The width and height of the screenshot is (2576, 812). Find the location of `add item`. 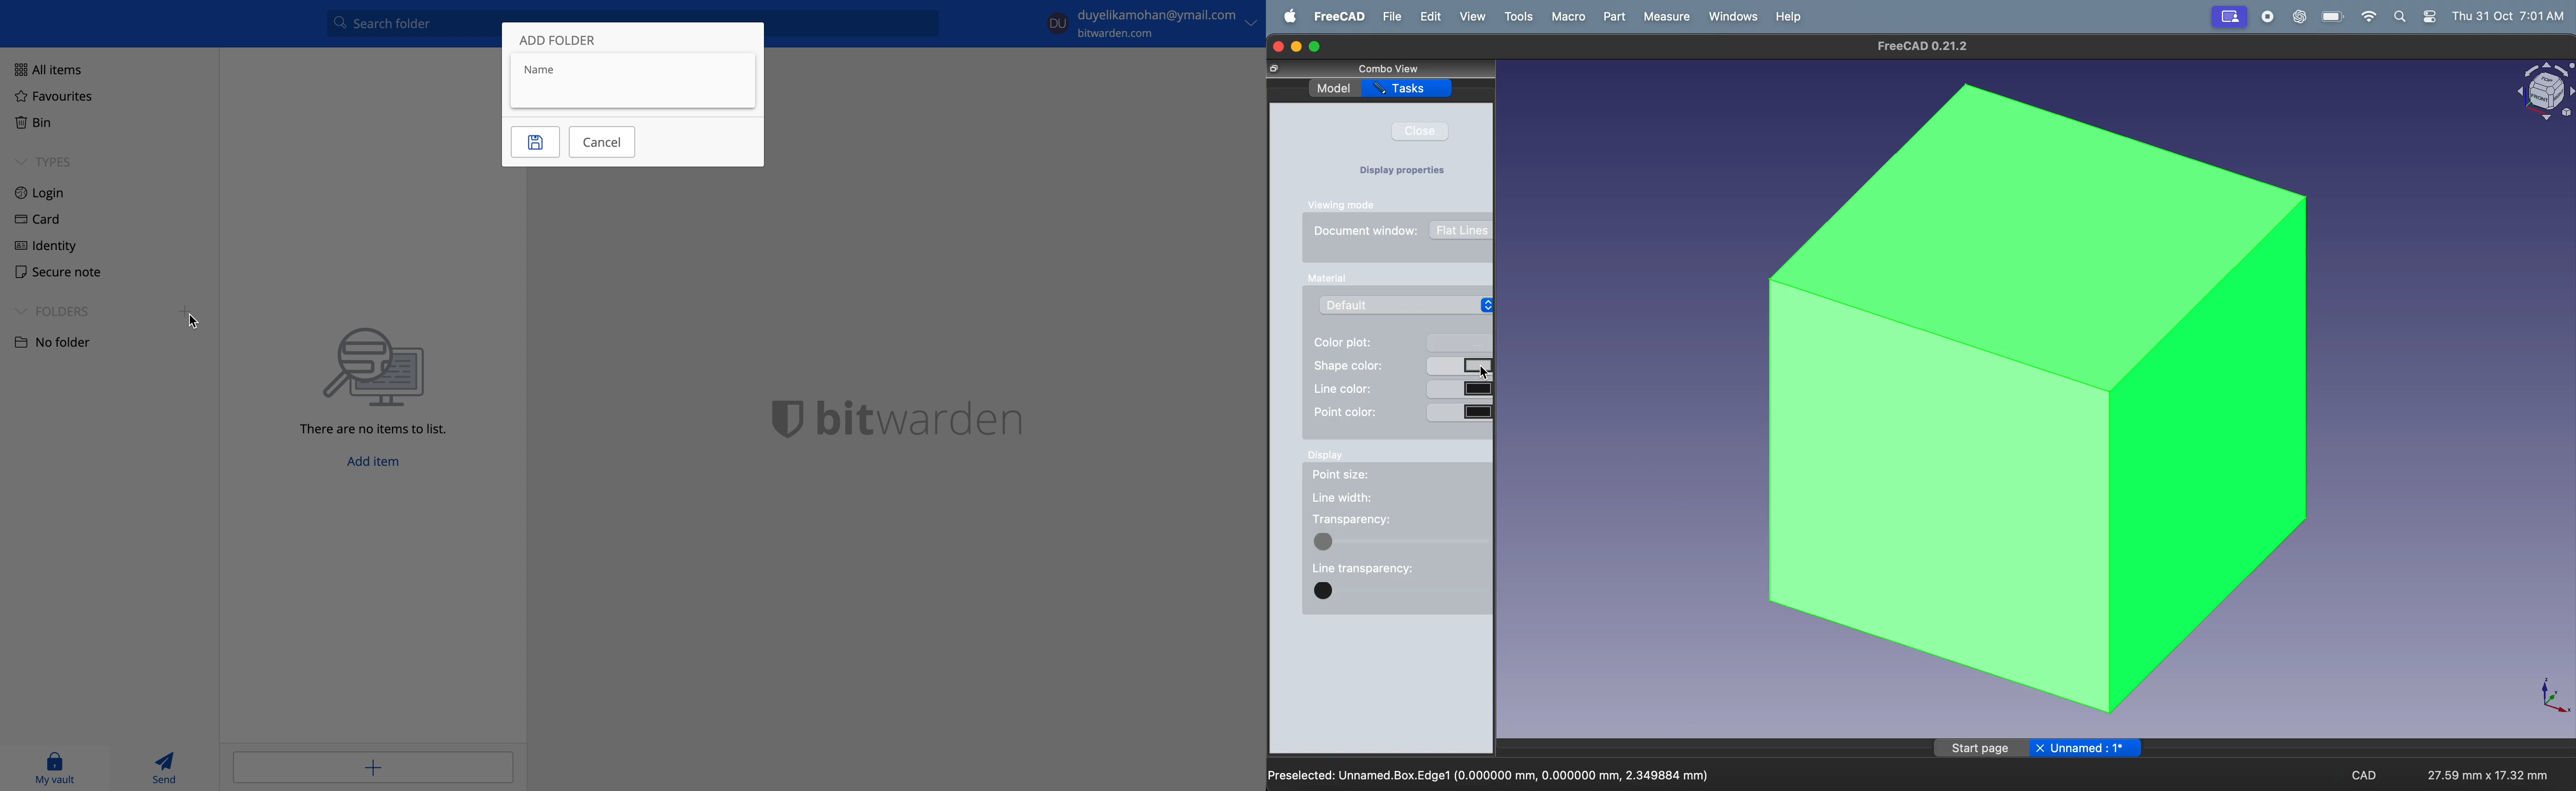

add item is located at coordinates (372, 766).